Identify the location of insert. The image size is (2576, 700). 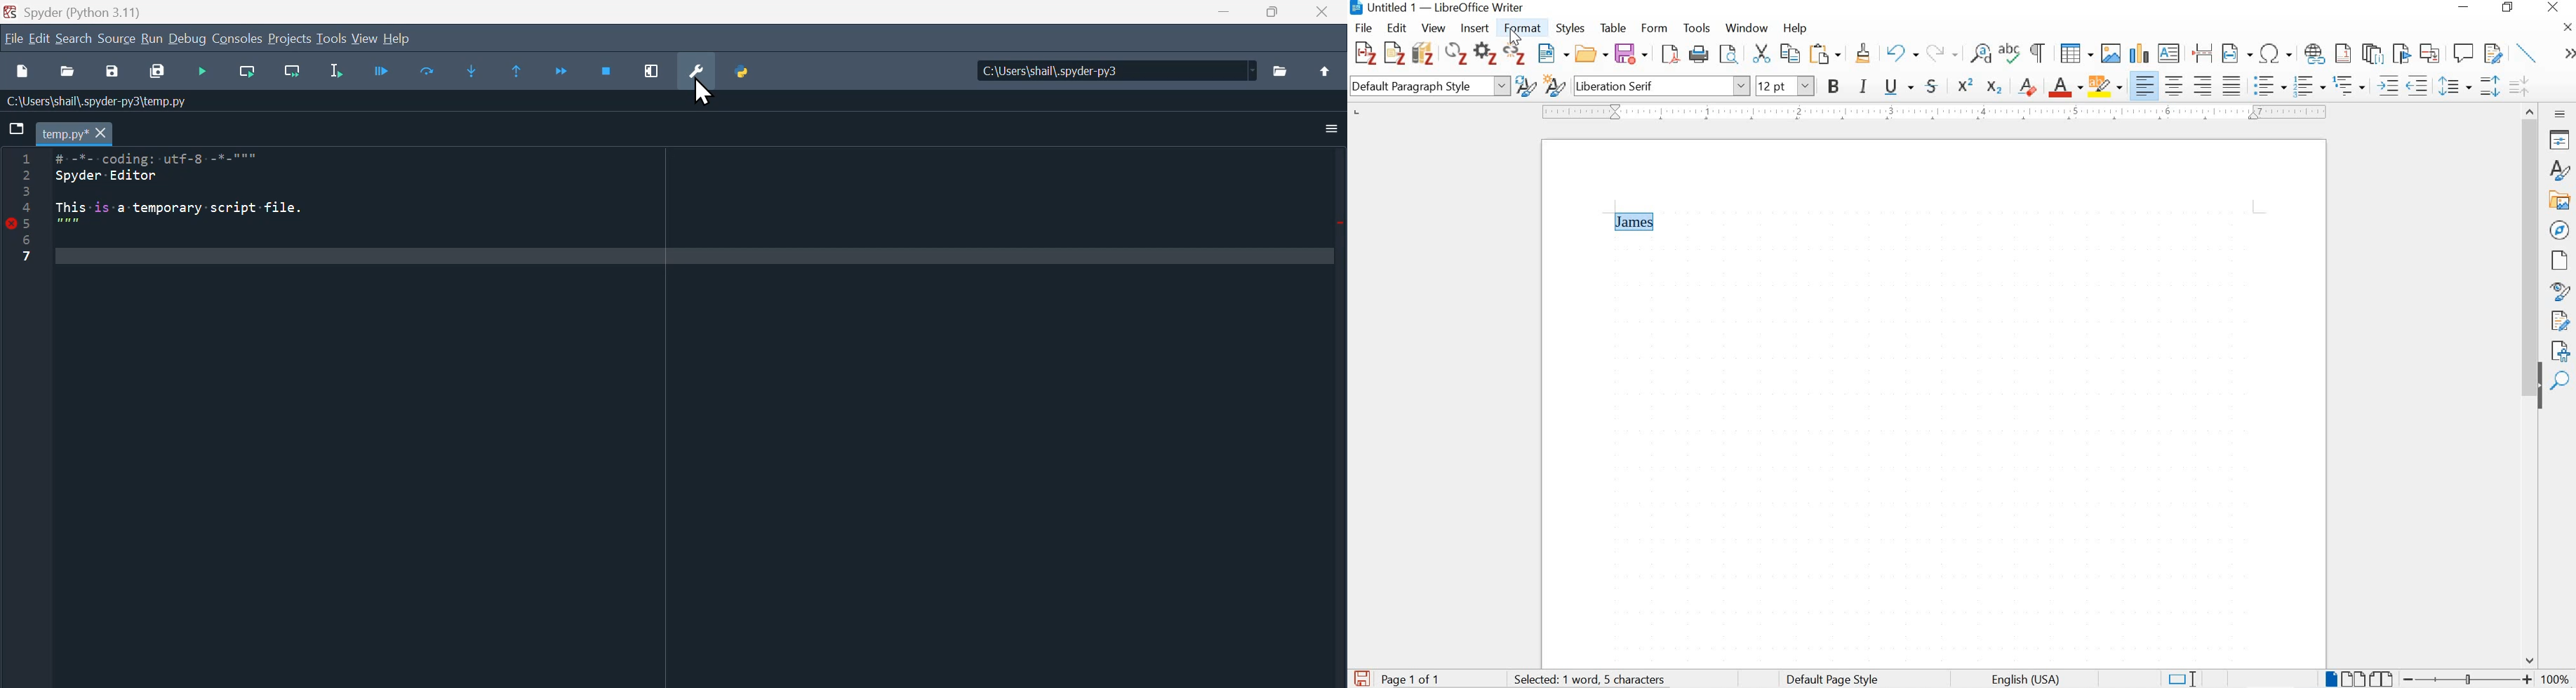
(1473, 29).